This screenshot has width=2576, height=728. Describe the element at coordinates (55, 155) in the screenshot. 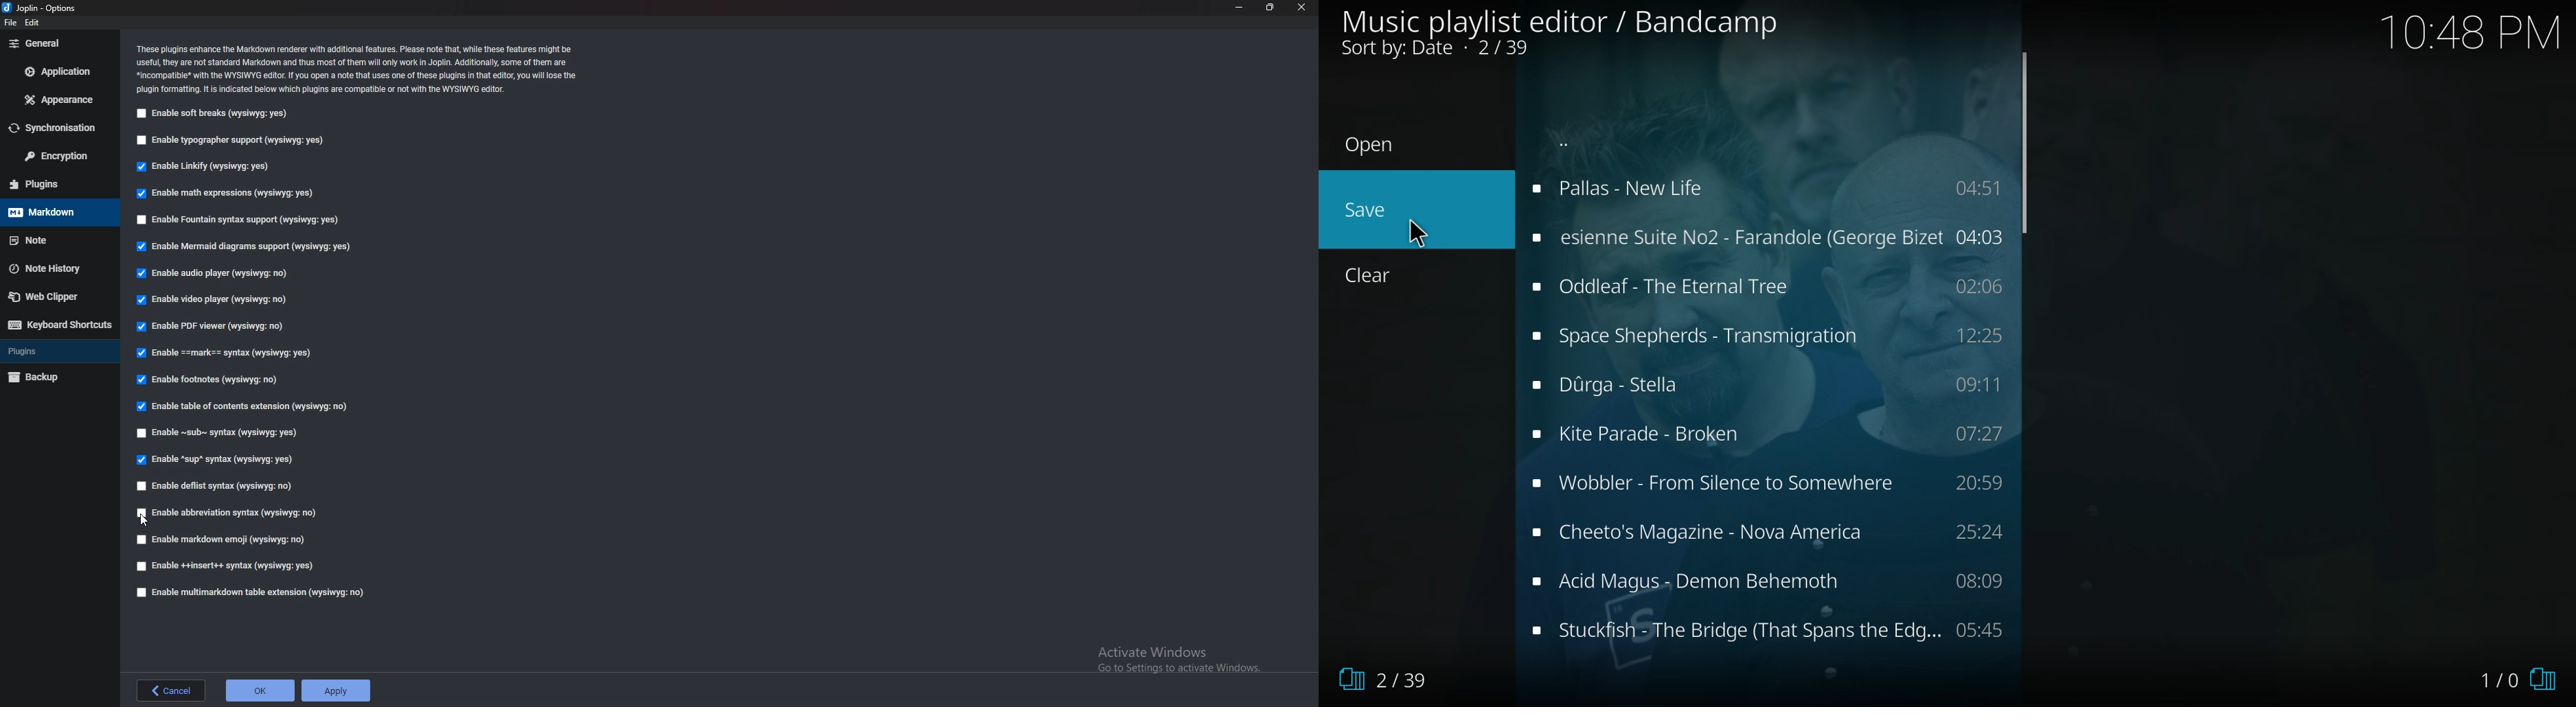

I see `encryption` at that location.